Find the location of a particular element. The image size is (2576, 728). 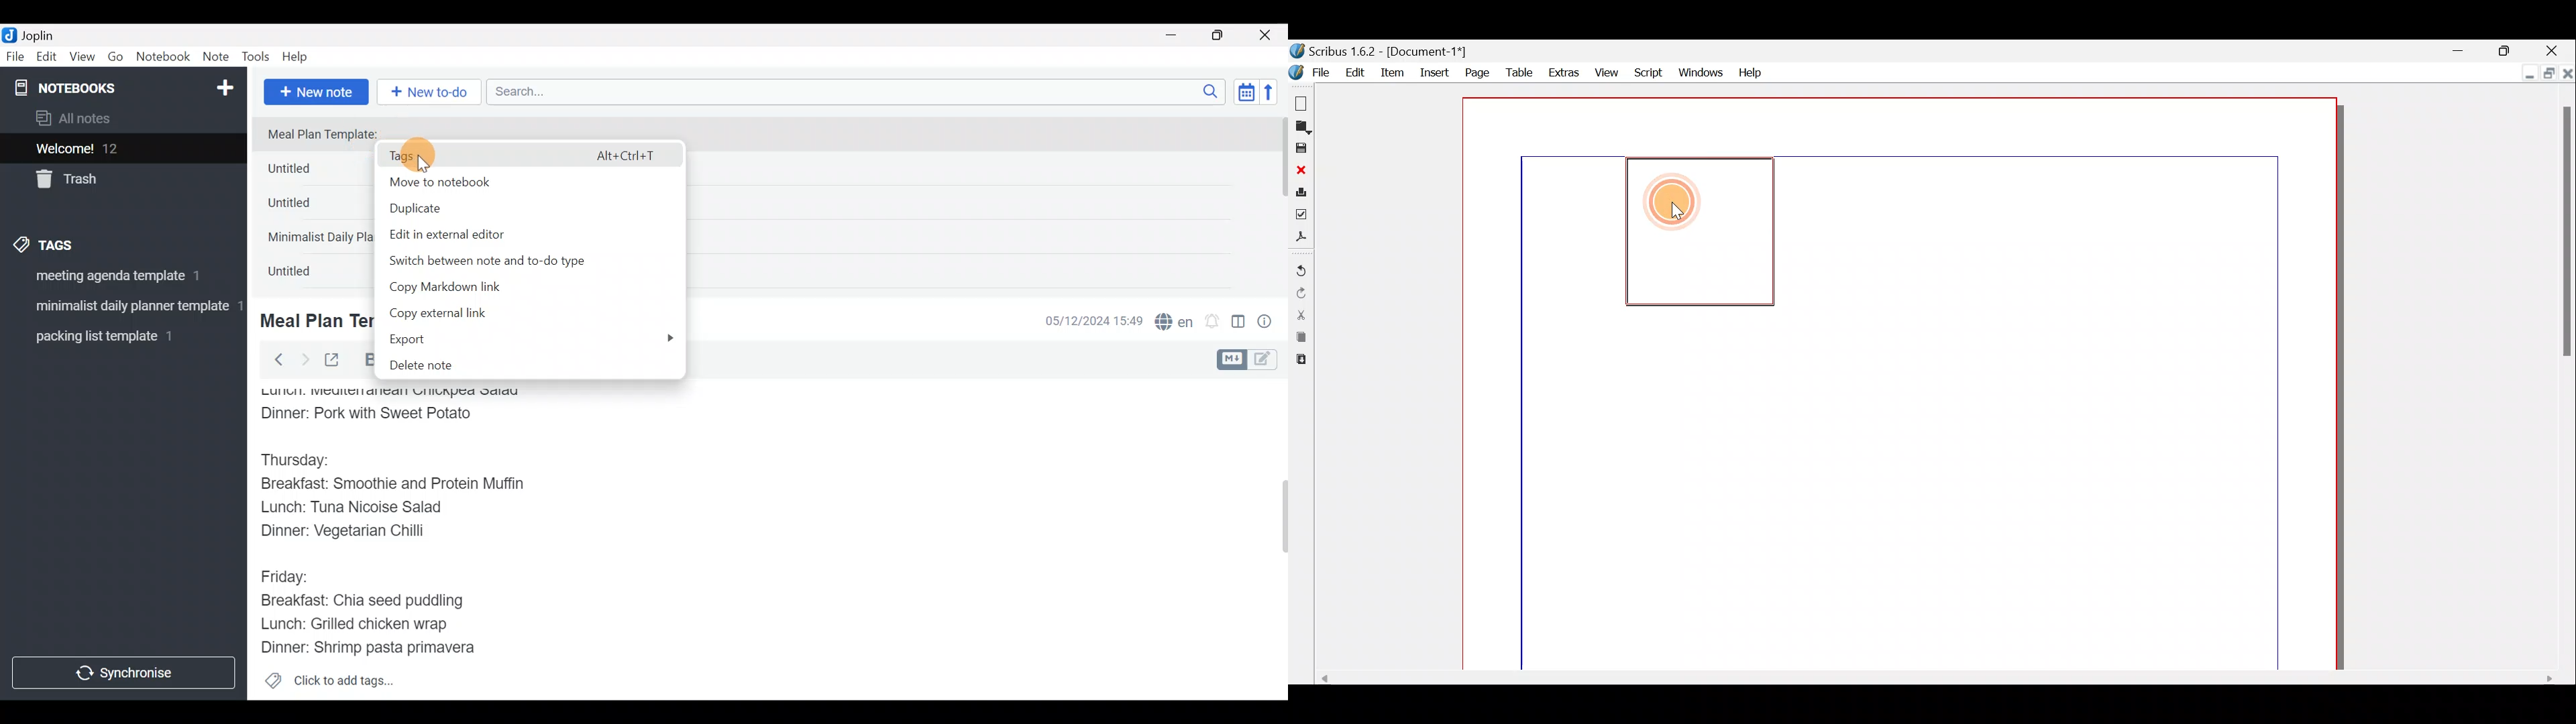

Friday: is located at coordinates (288, 575).